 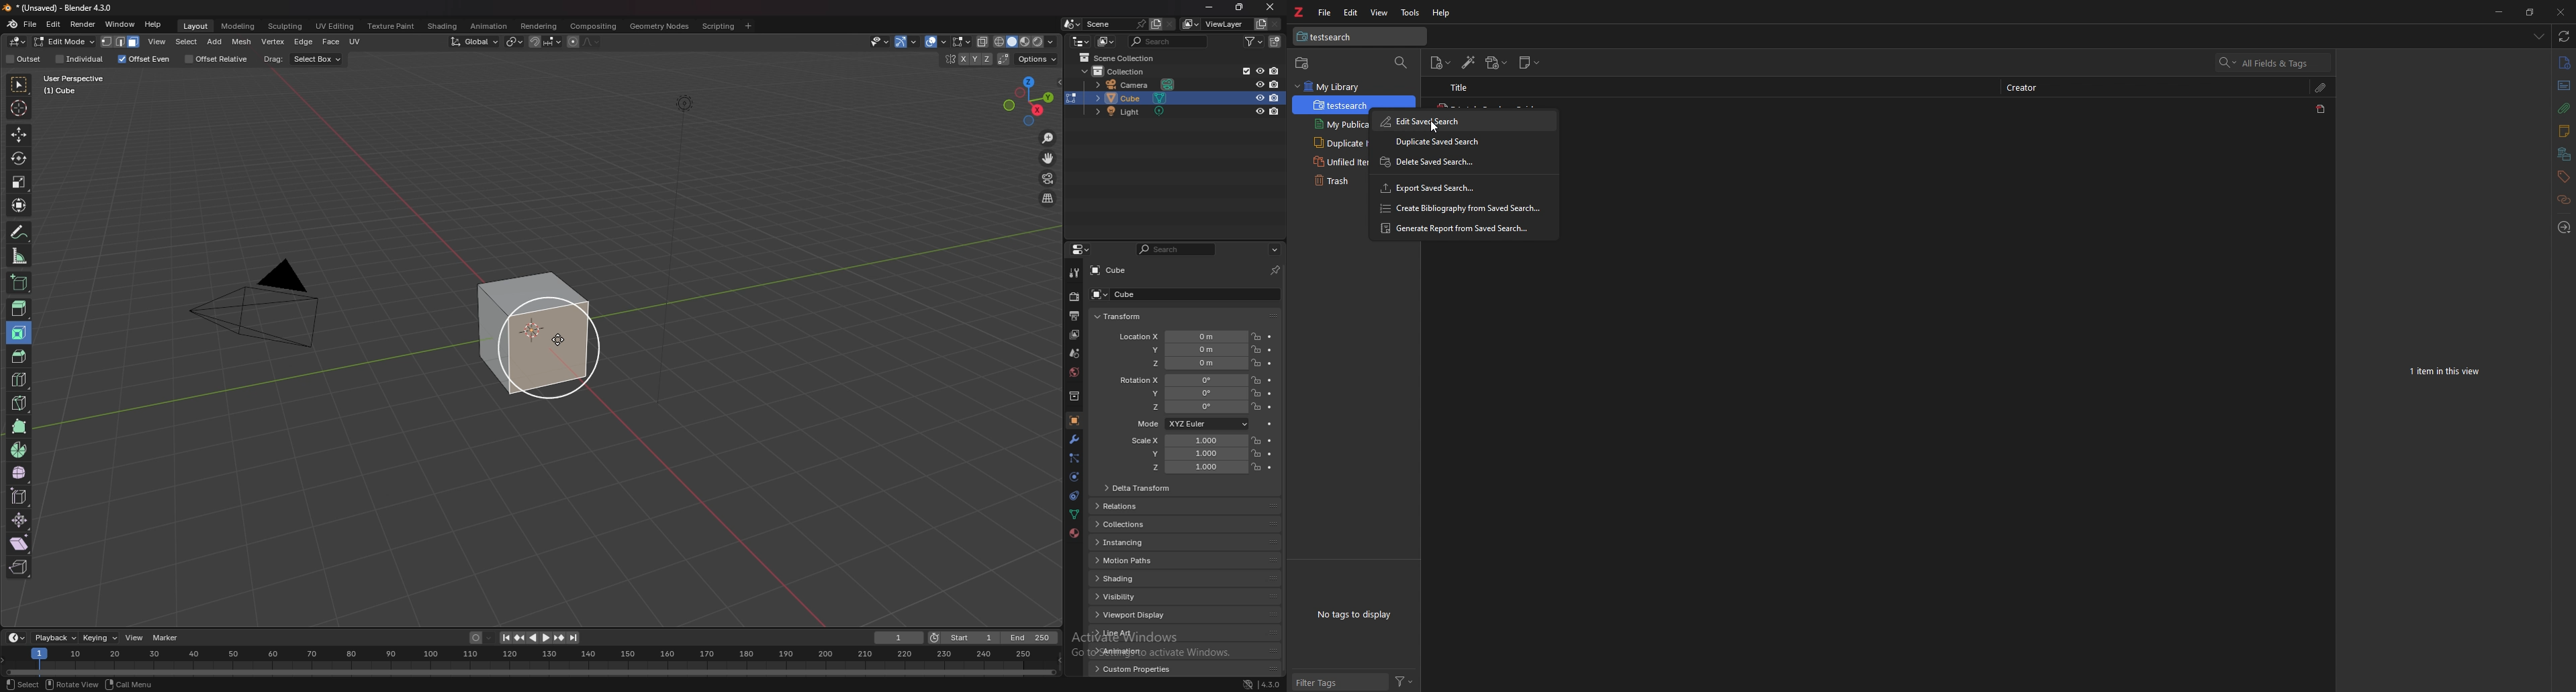 What do you see at coordinates (1404, 681) in the screenshot?
I see `Filter` at bounding box center [1404, 681].